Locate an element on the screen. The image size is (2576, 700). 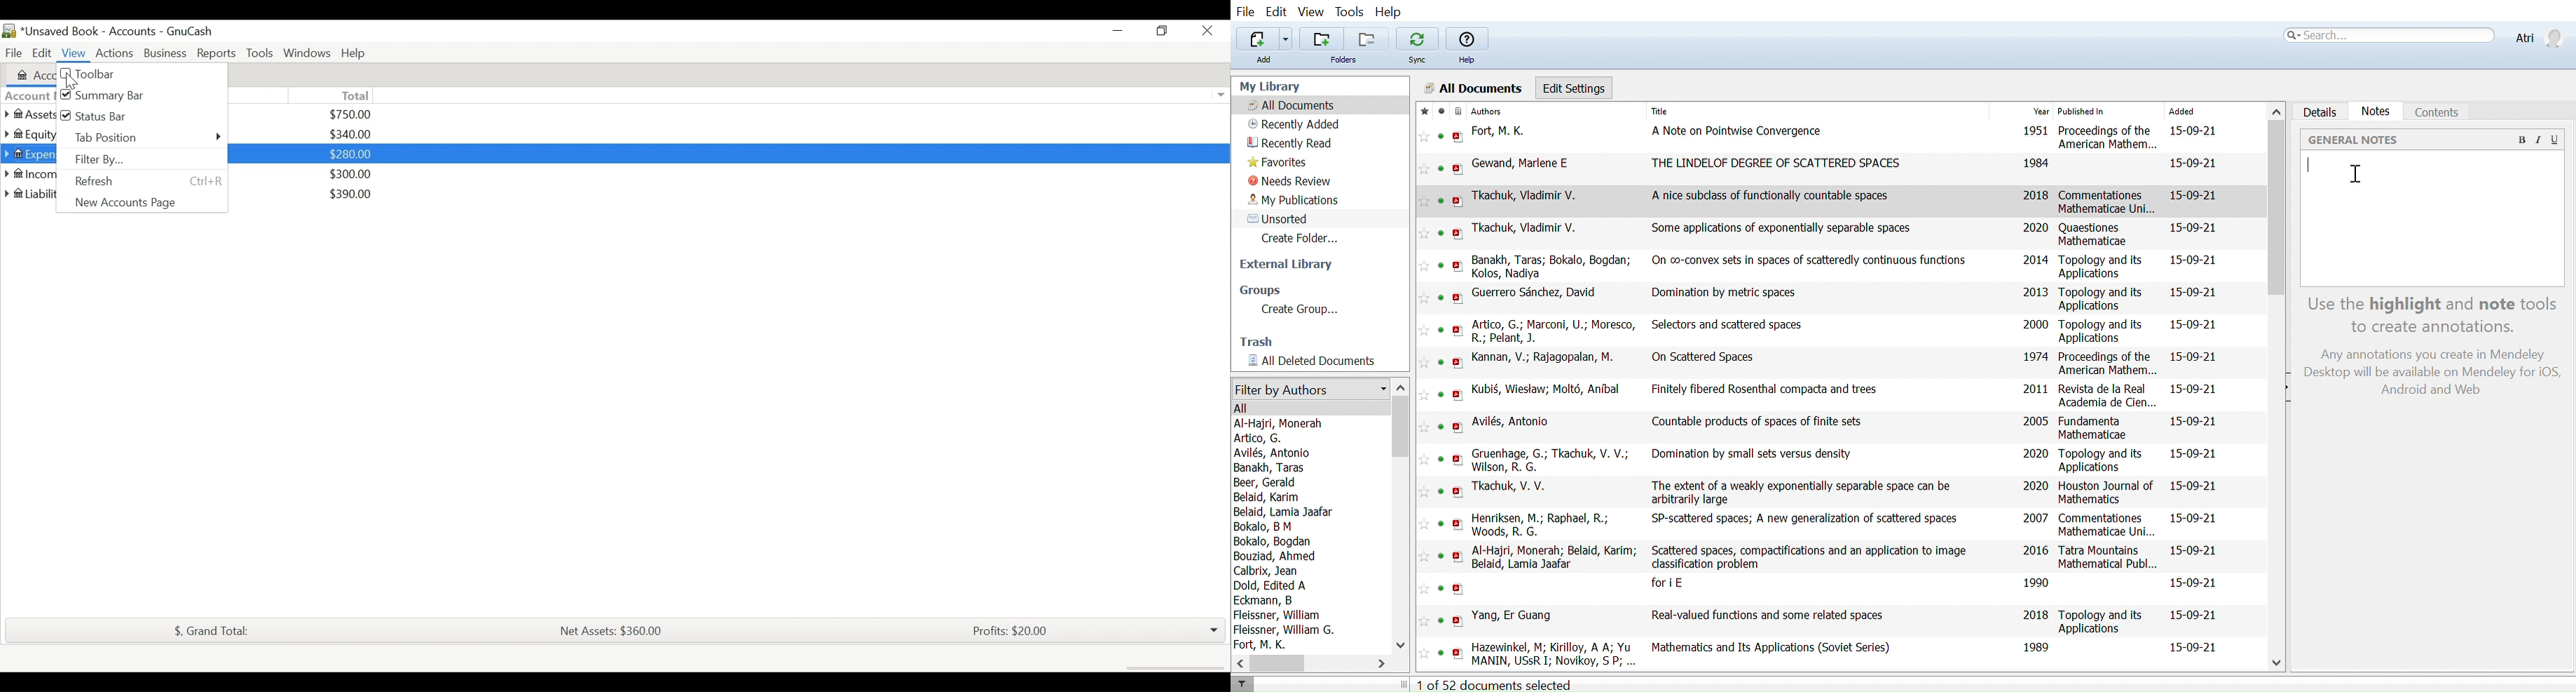
15-09-21 is located at coordinates (2197, 228).